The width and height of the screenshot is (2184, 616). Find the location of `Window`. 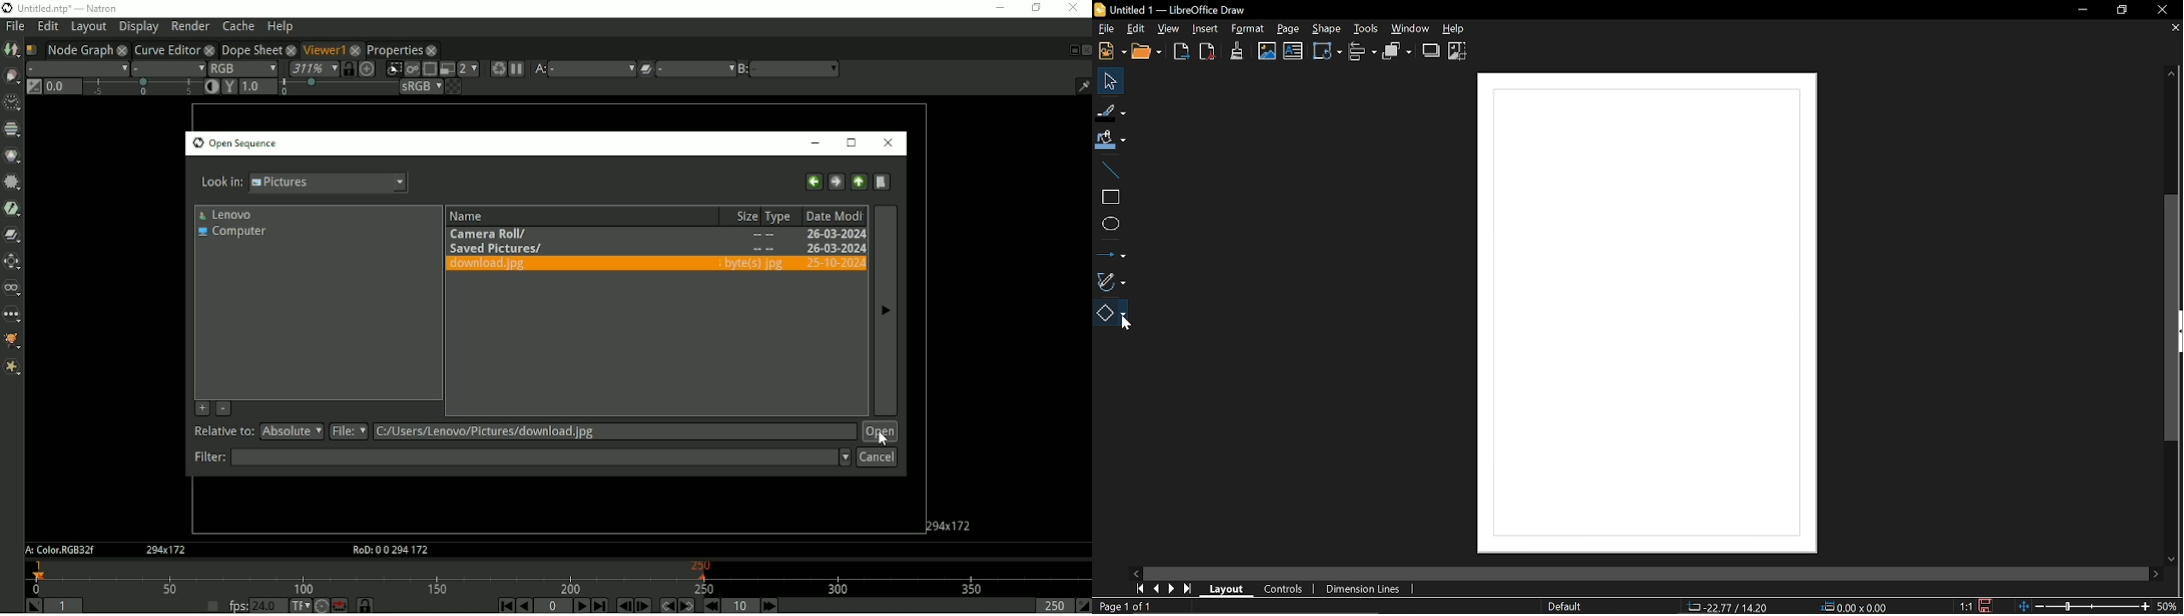

Window is located at coordinates (1411, 28).